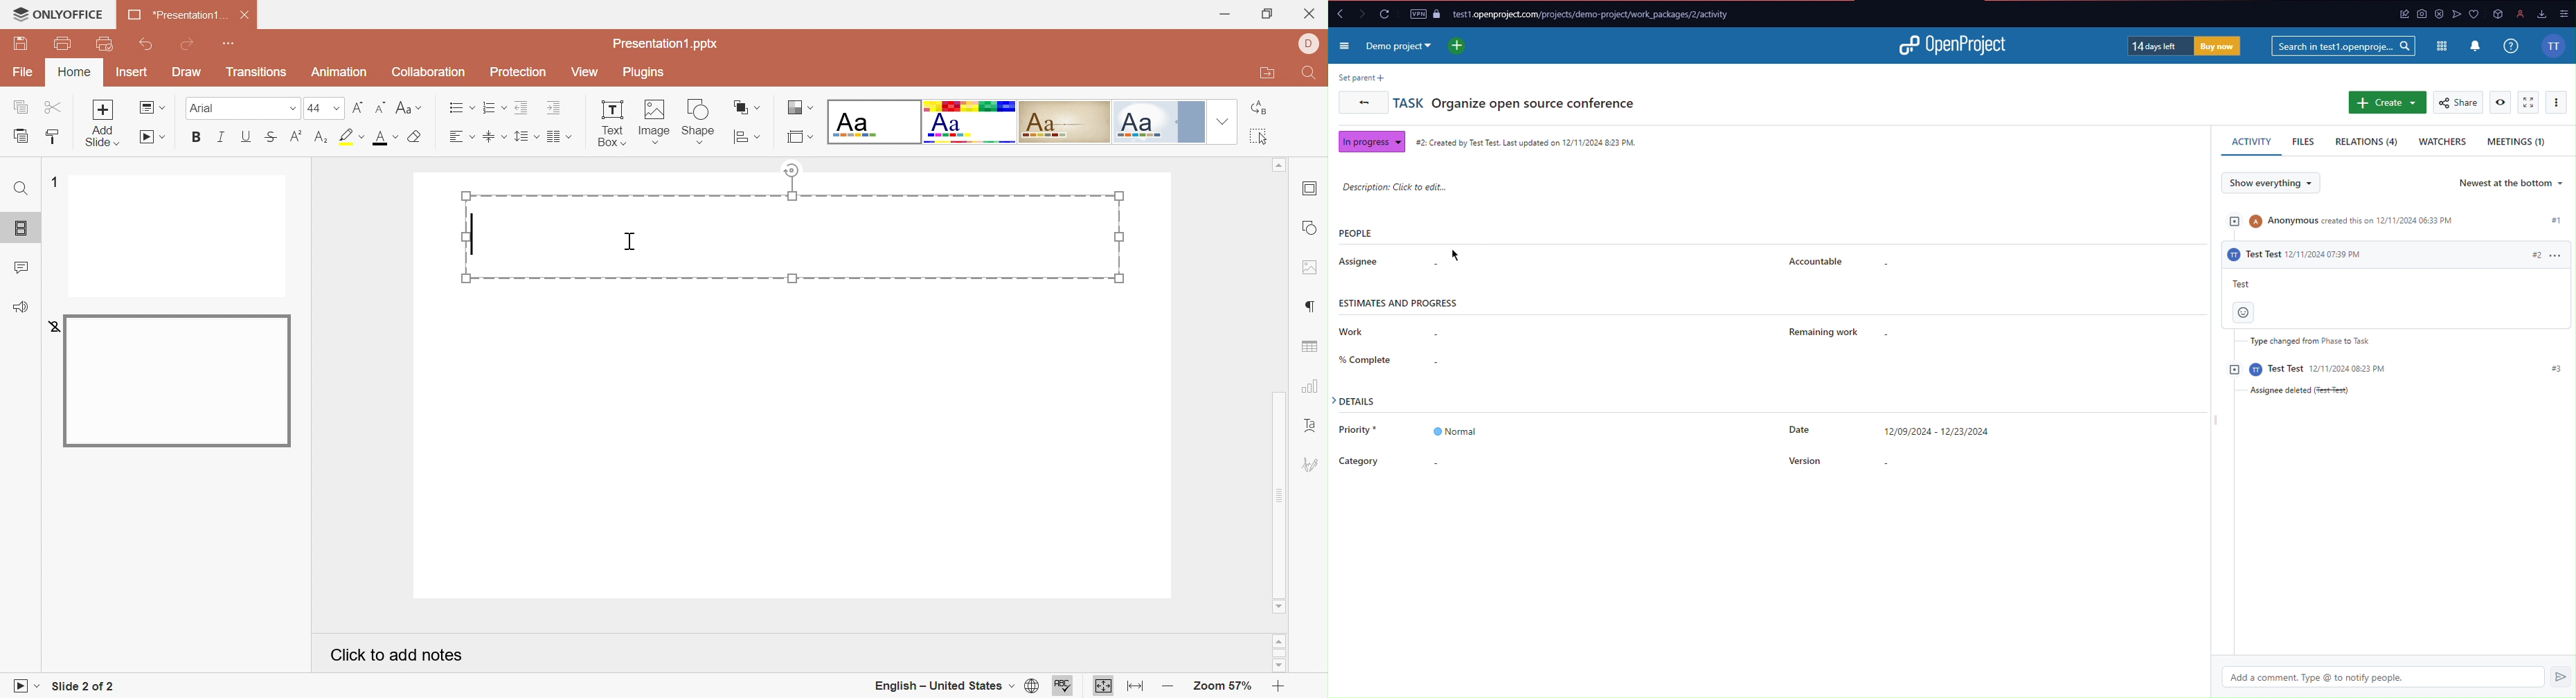 Image resolution: width=2576 pixels, height=700 pixels. I want to click on Slide settings, so click(1310, 190).